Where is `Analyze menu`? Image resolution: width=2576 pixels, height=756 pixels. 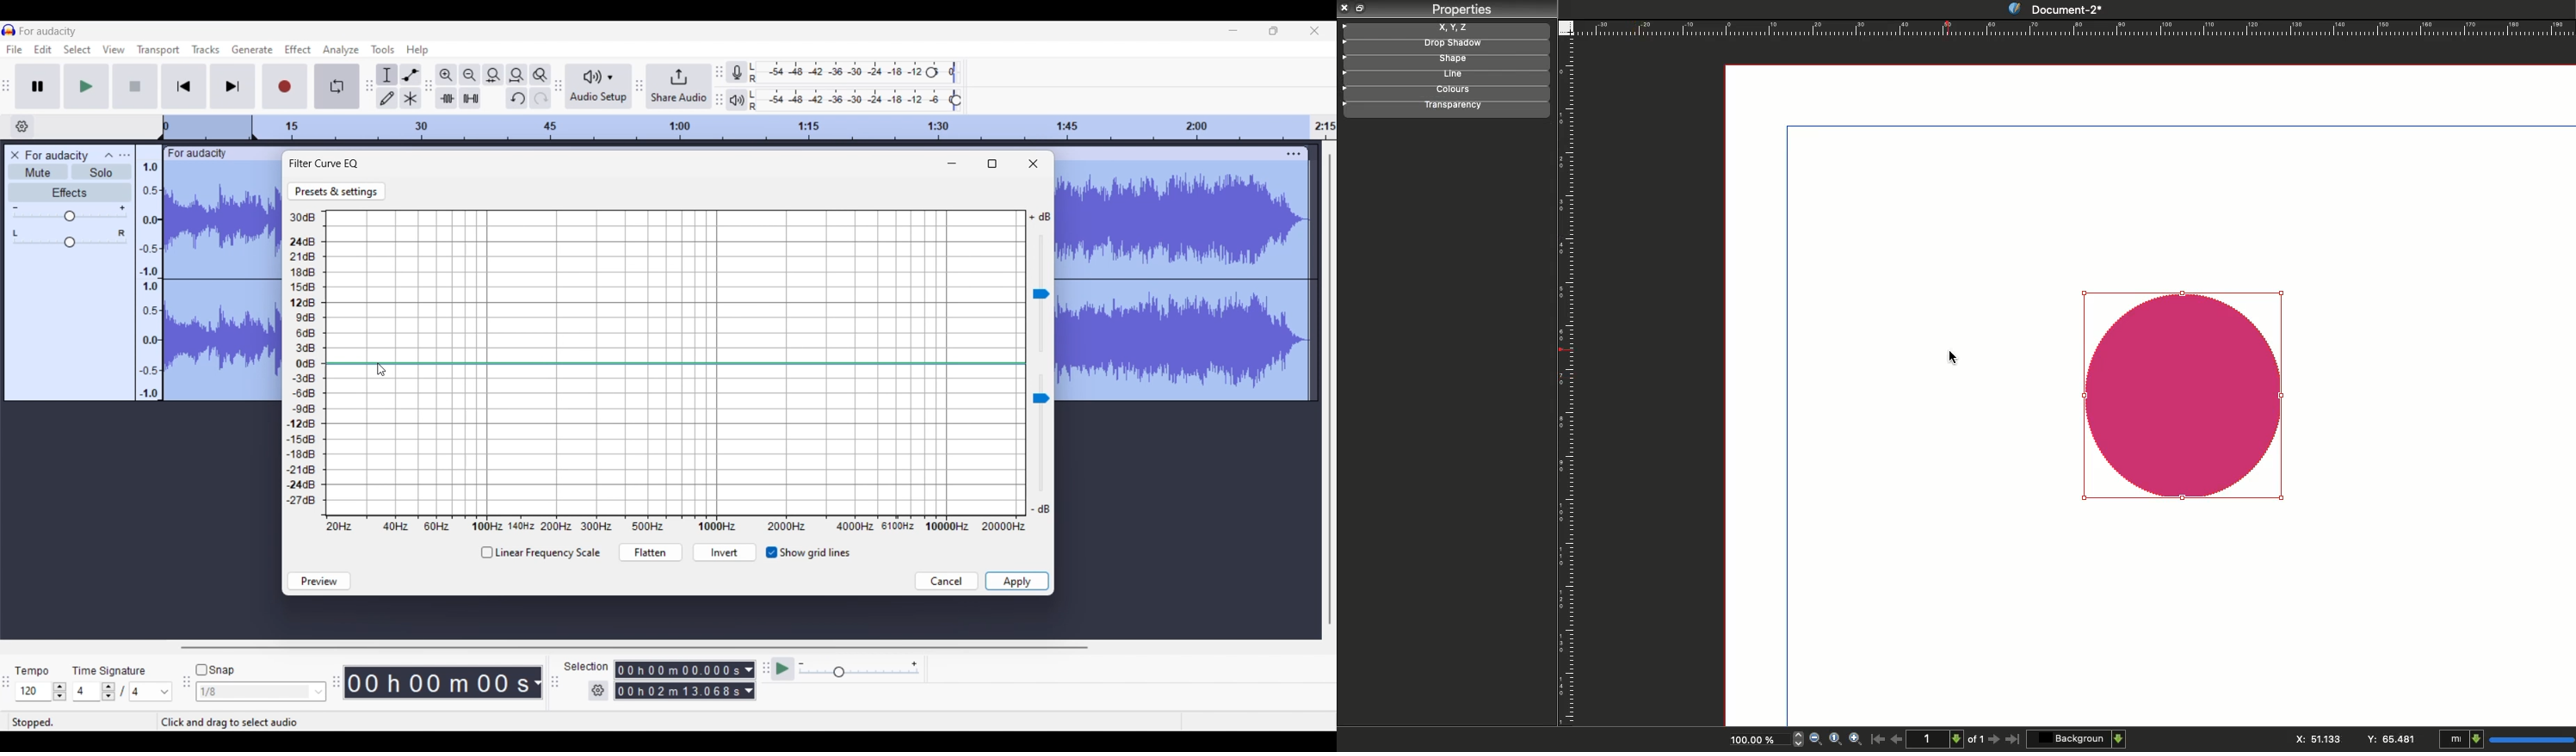
Analyze menu is located at coordinates (341, 50).